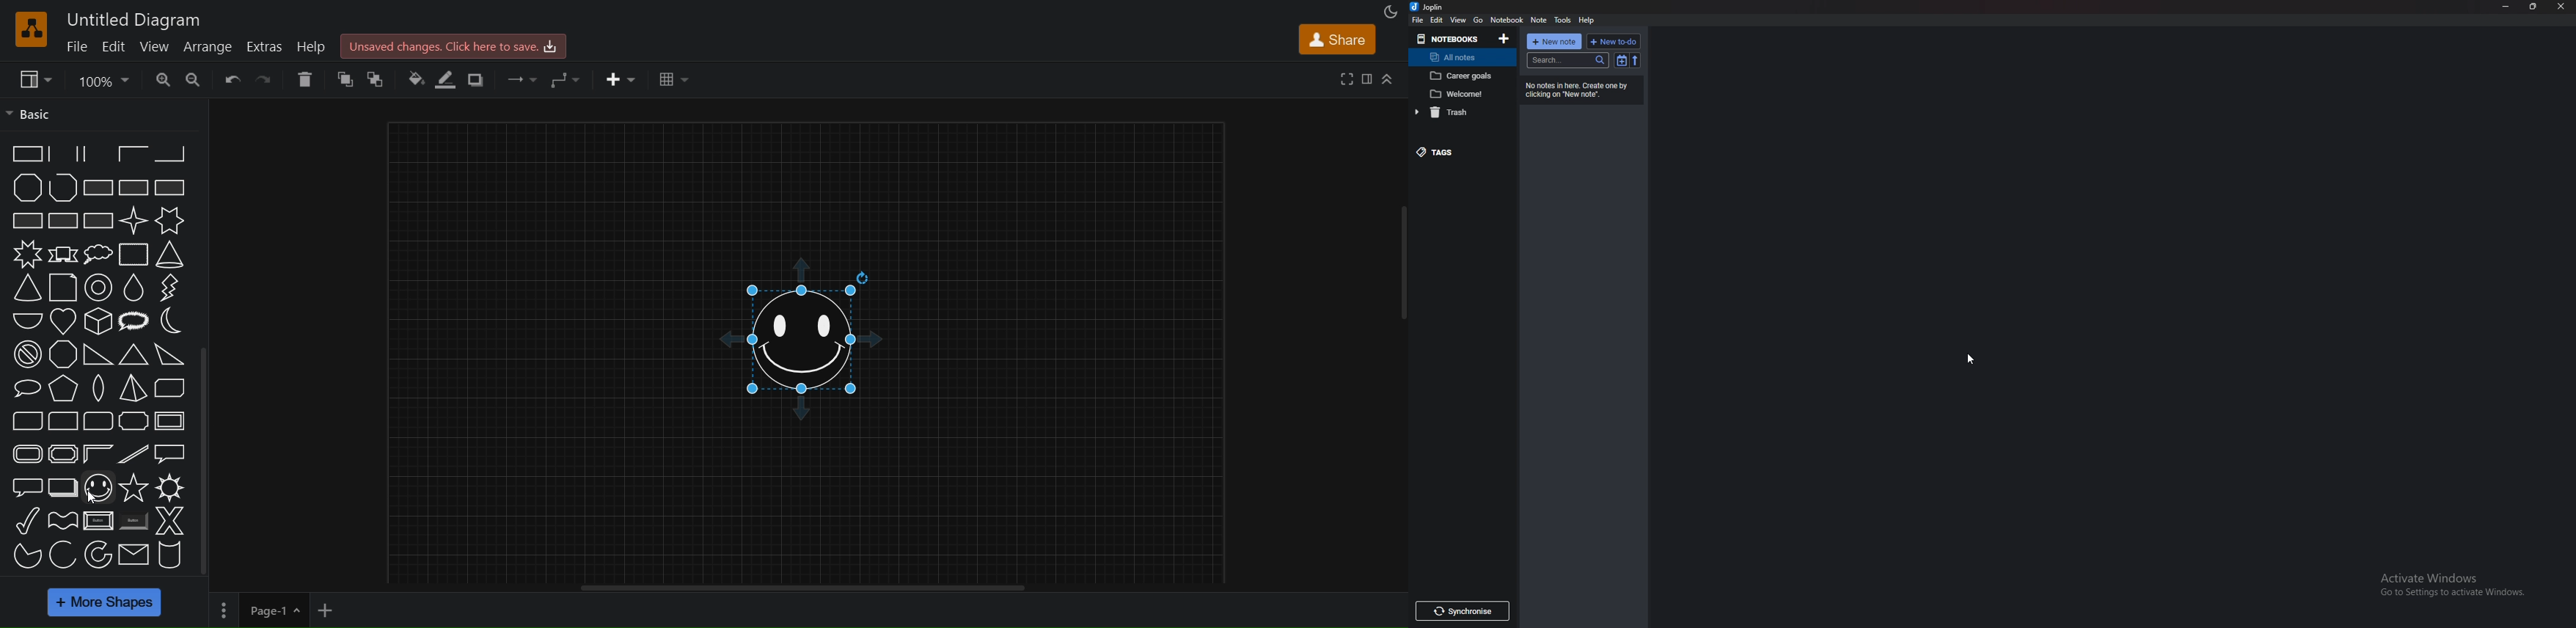 The width and height of the screenshot is (2576, 644). Describe the element at coordinates (2506, 7) in the screenshot. I see `minimize` at that location.